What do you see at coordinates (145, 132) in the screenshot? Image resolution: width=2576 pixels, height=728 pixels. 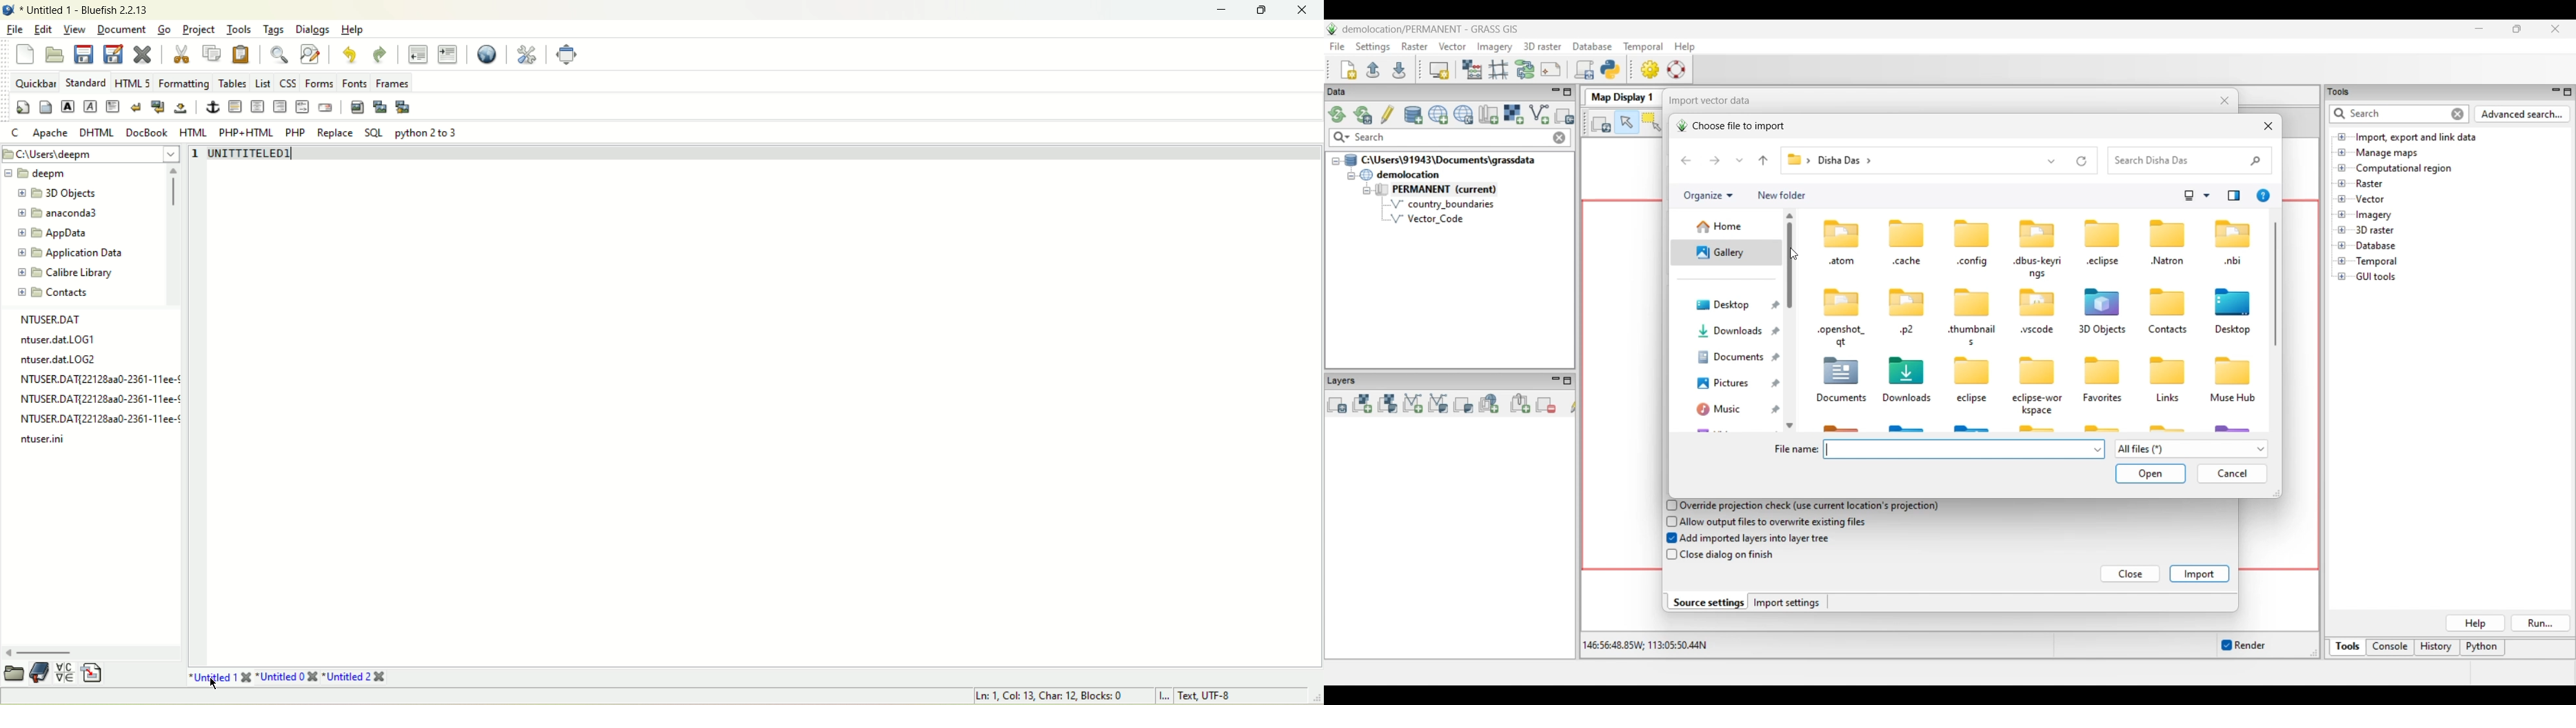 I see `DocBook` at bounding box center [145, 132].